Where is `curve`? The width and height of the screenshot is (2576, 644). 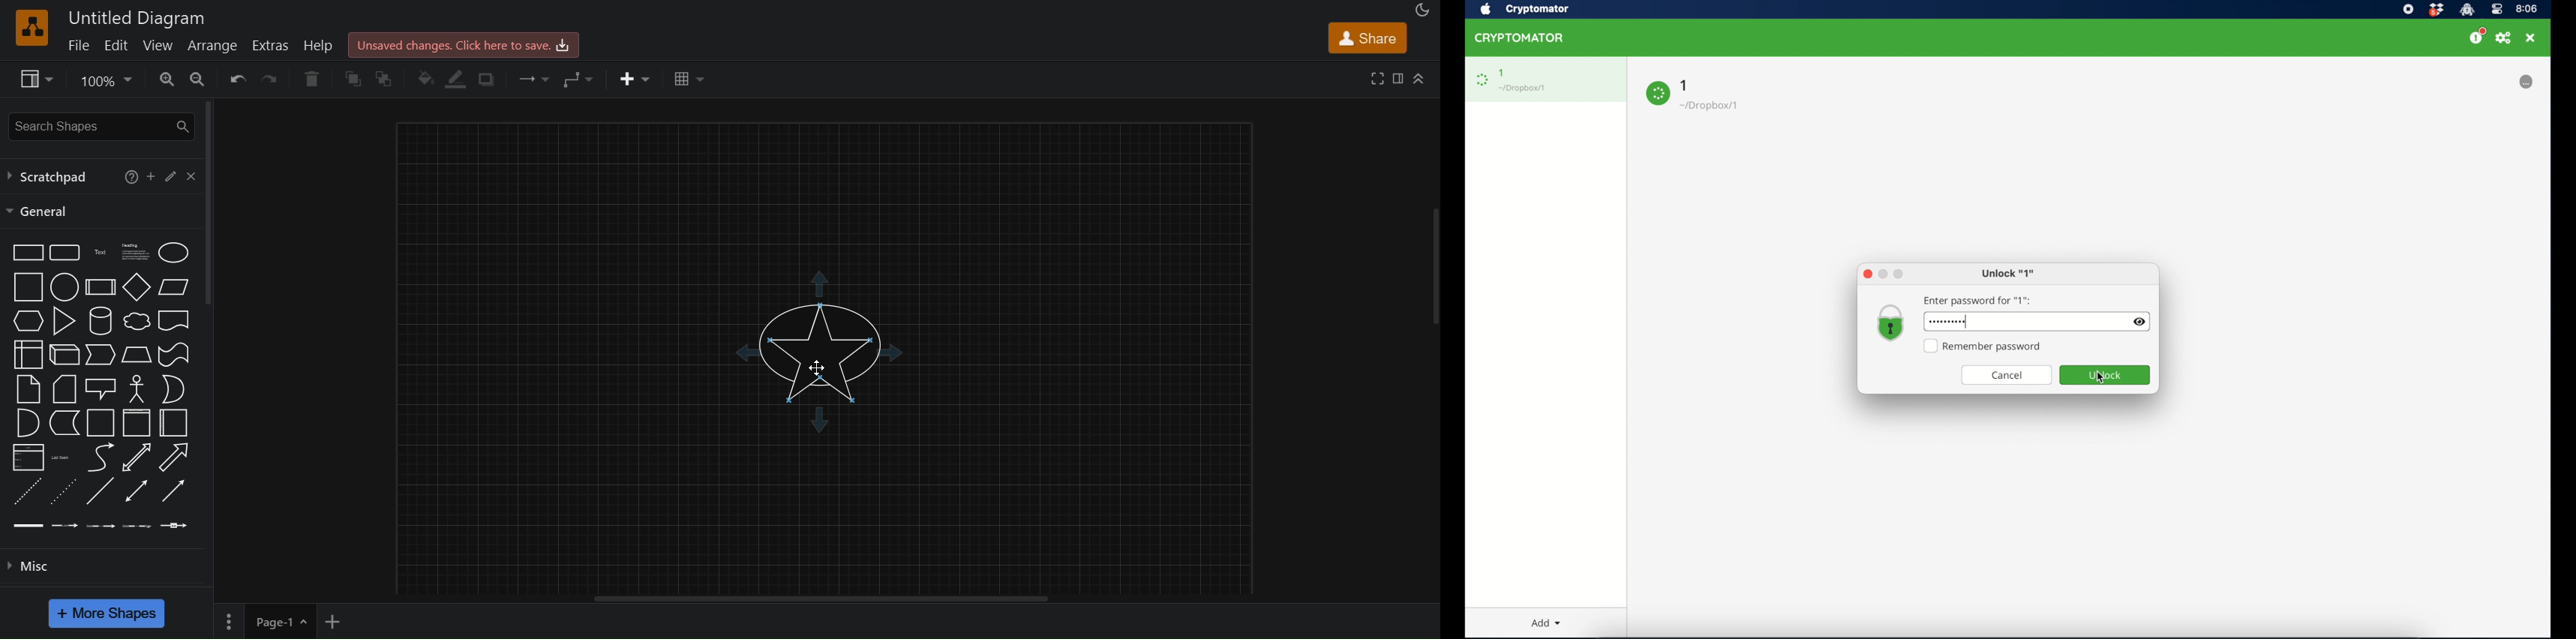
curve is located at coordinates (100, 458).